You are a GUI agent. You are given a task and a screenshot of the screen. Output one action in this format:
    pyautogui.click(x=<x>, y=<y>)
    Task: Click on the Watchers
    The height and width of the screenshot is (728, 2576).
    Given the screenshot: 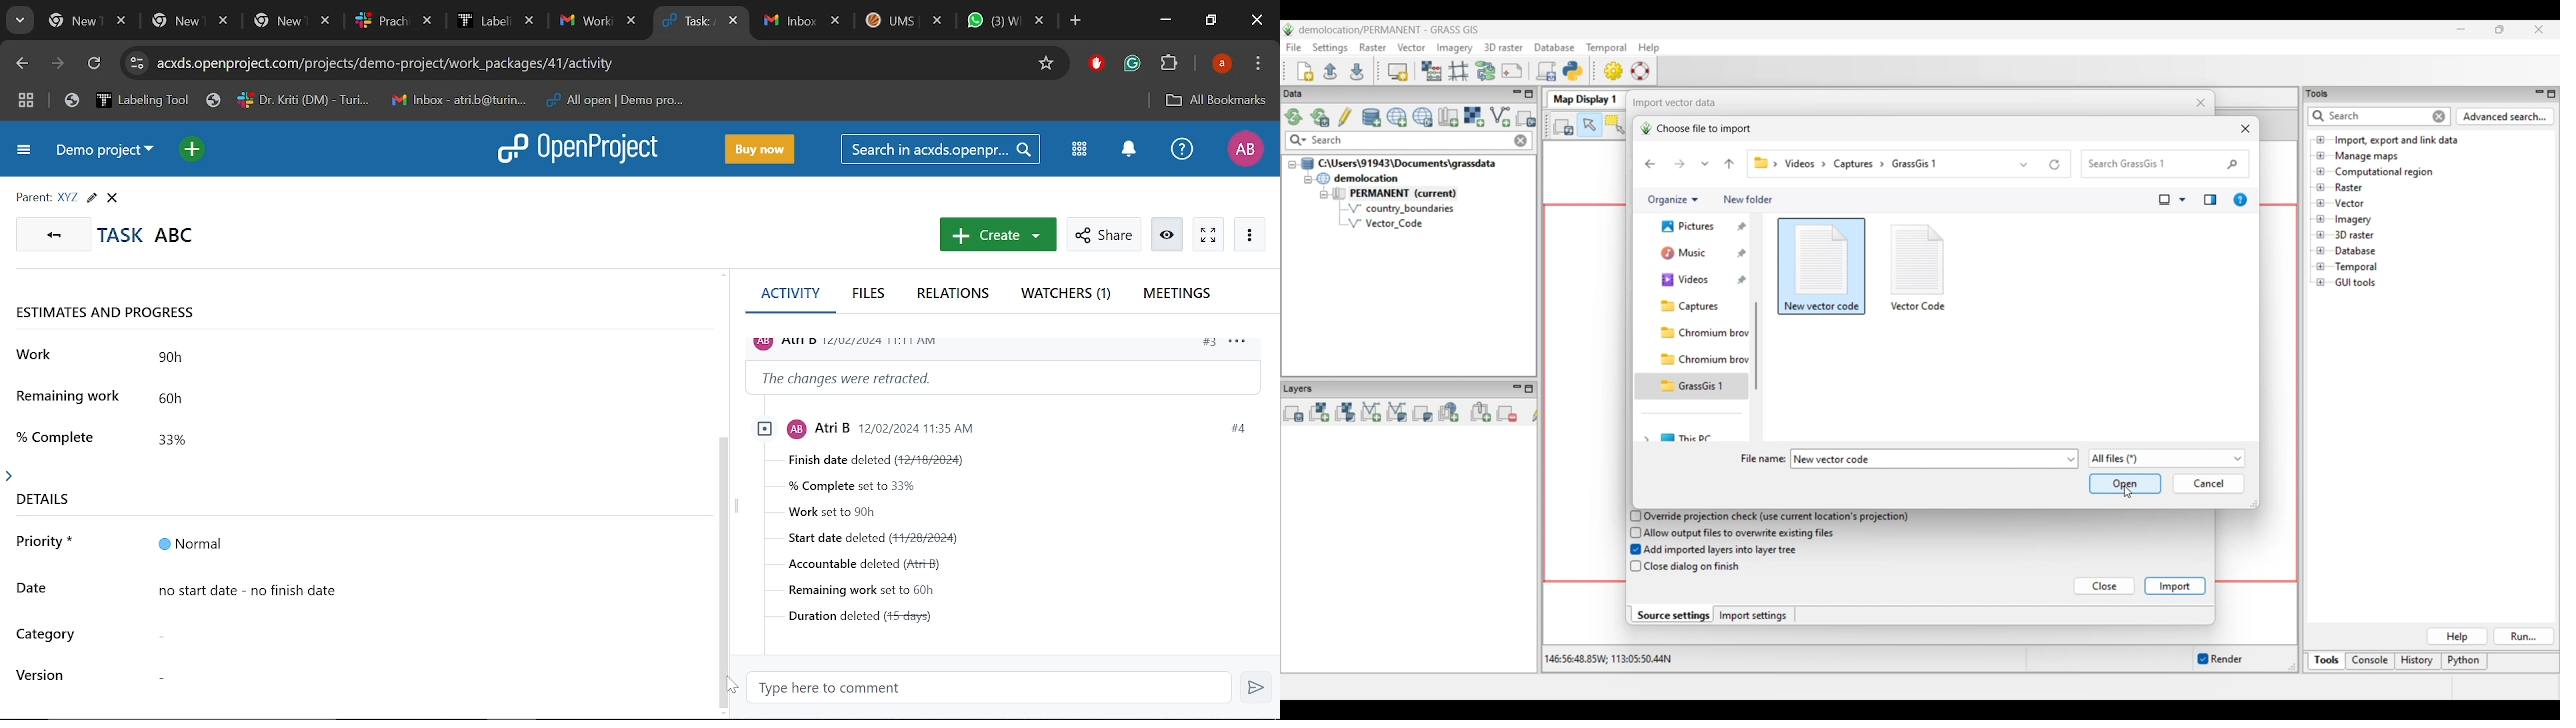 What is the action you would take?
    pyautogui.click(x=1068, y=294)
    